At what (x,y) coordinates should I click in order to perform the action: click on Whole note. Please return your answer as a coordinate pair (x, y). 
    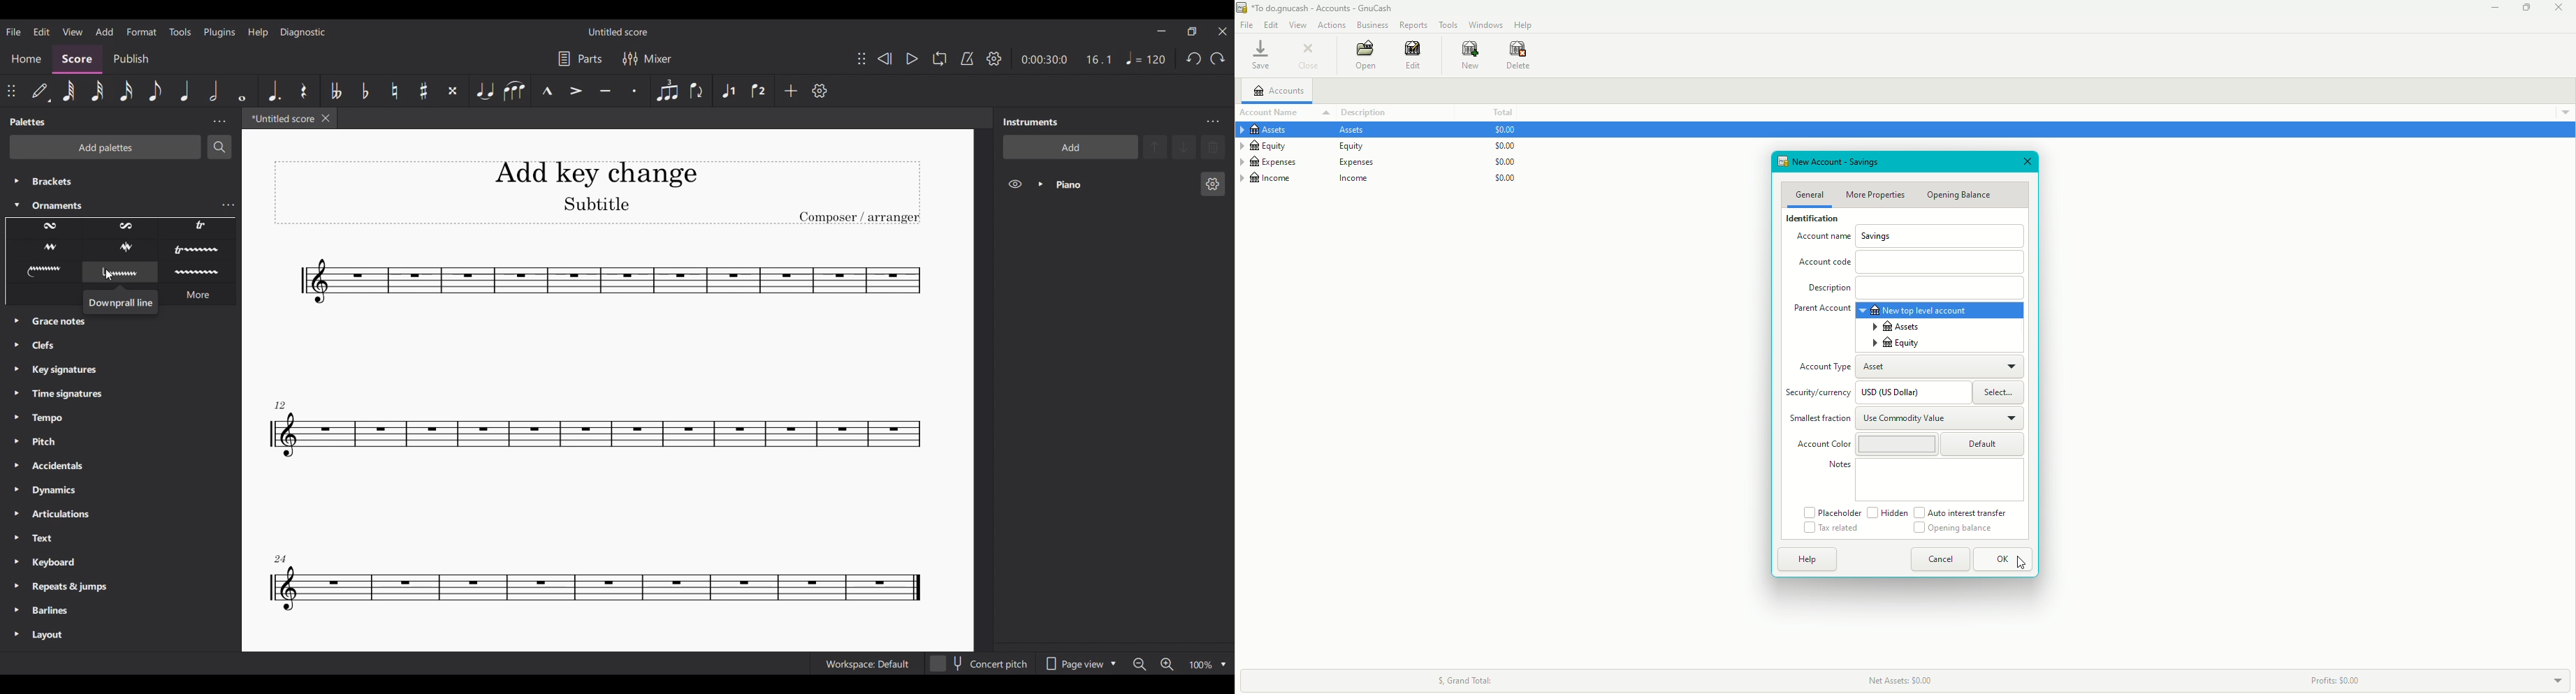
    Looking at the image, I should click on (242, 90).